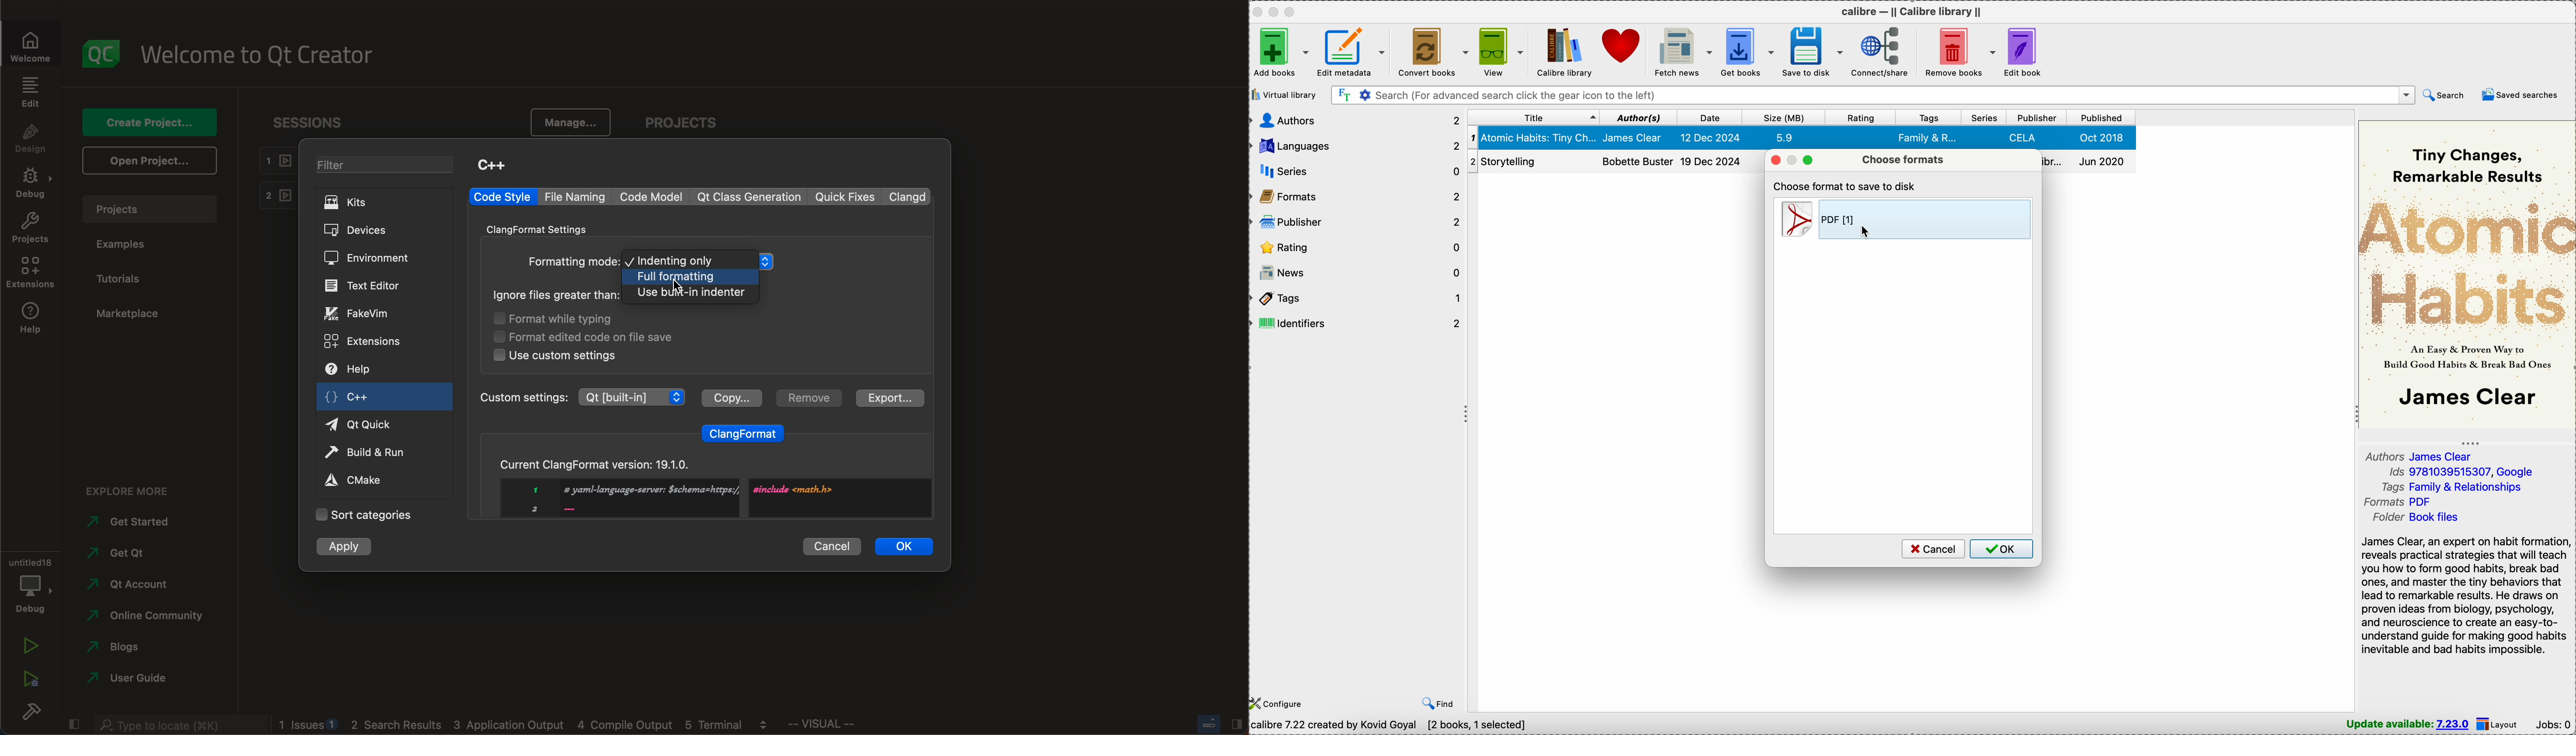 The width and height of the screenshot is (2576, 756). What do you see at coordinates (1359, 198) in the screenshot?
I see `formats` at bounding box center [1359, 198].